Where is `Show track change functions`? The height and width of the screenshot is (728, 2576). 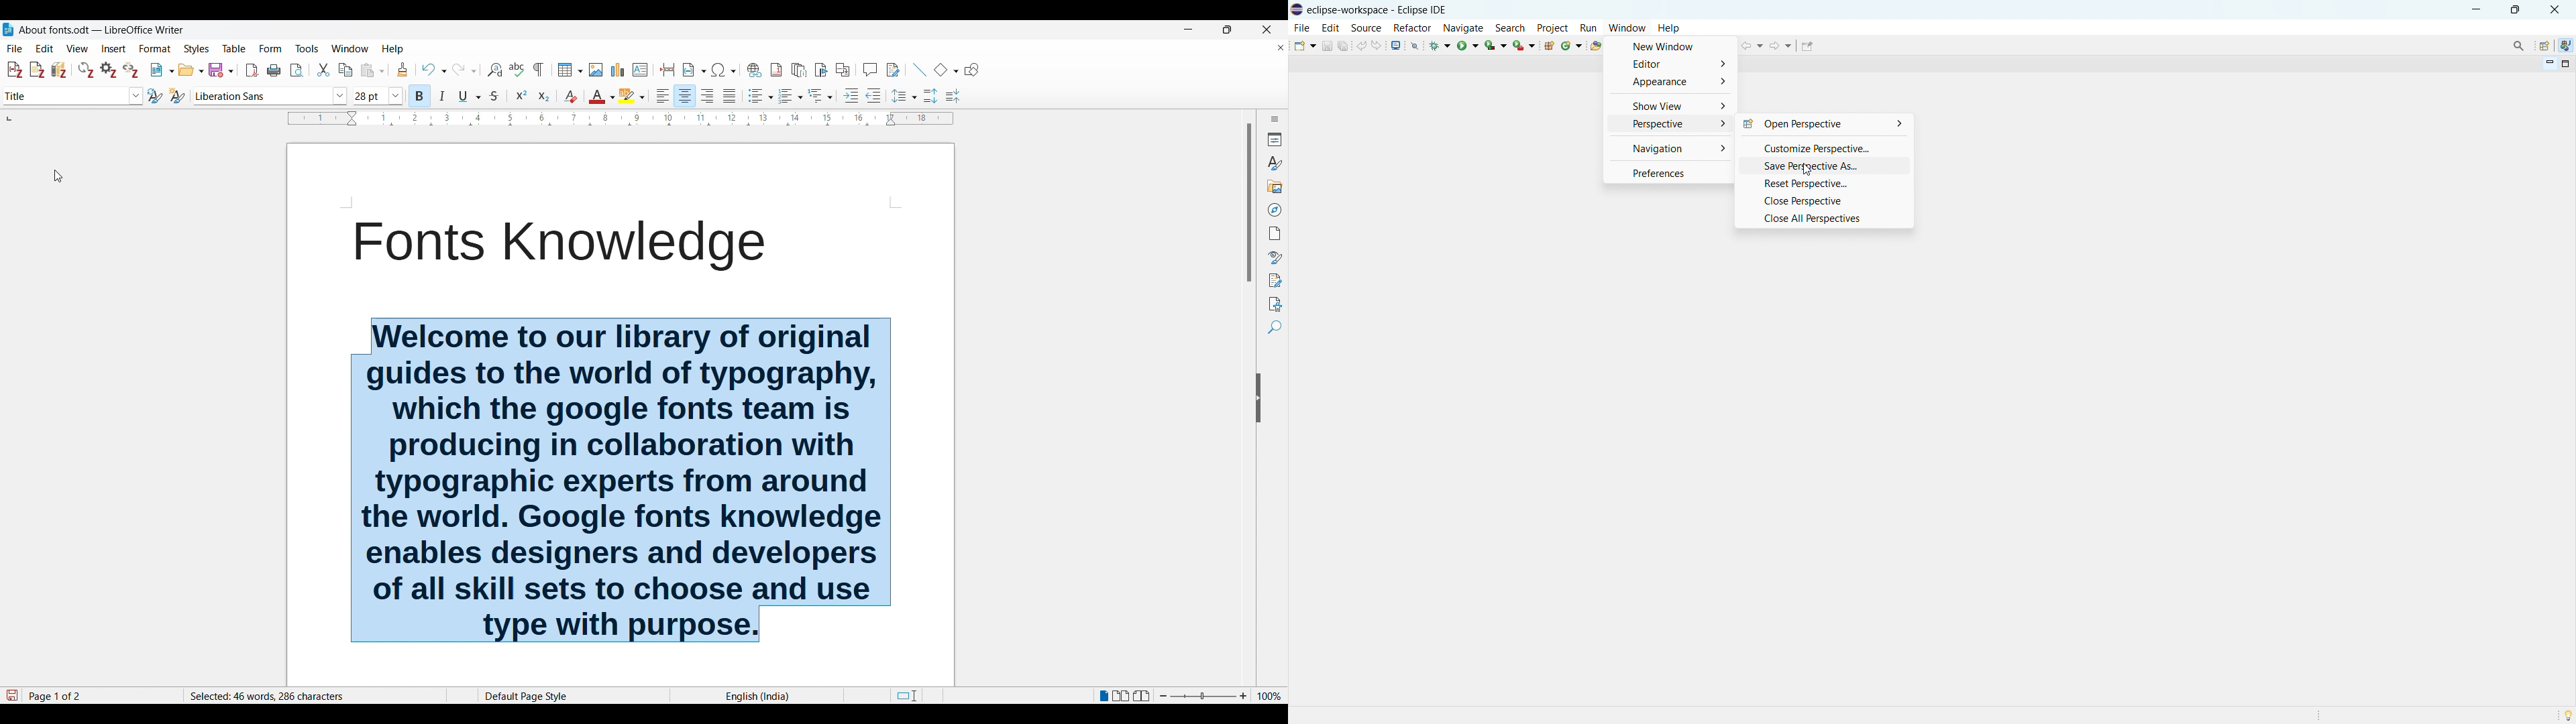 Show track change functions is located at coordinates (894, 70).